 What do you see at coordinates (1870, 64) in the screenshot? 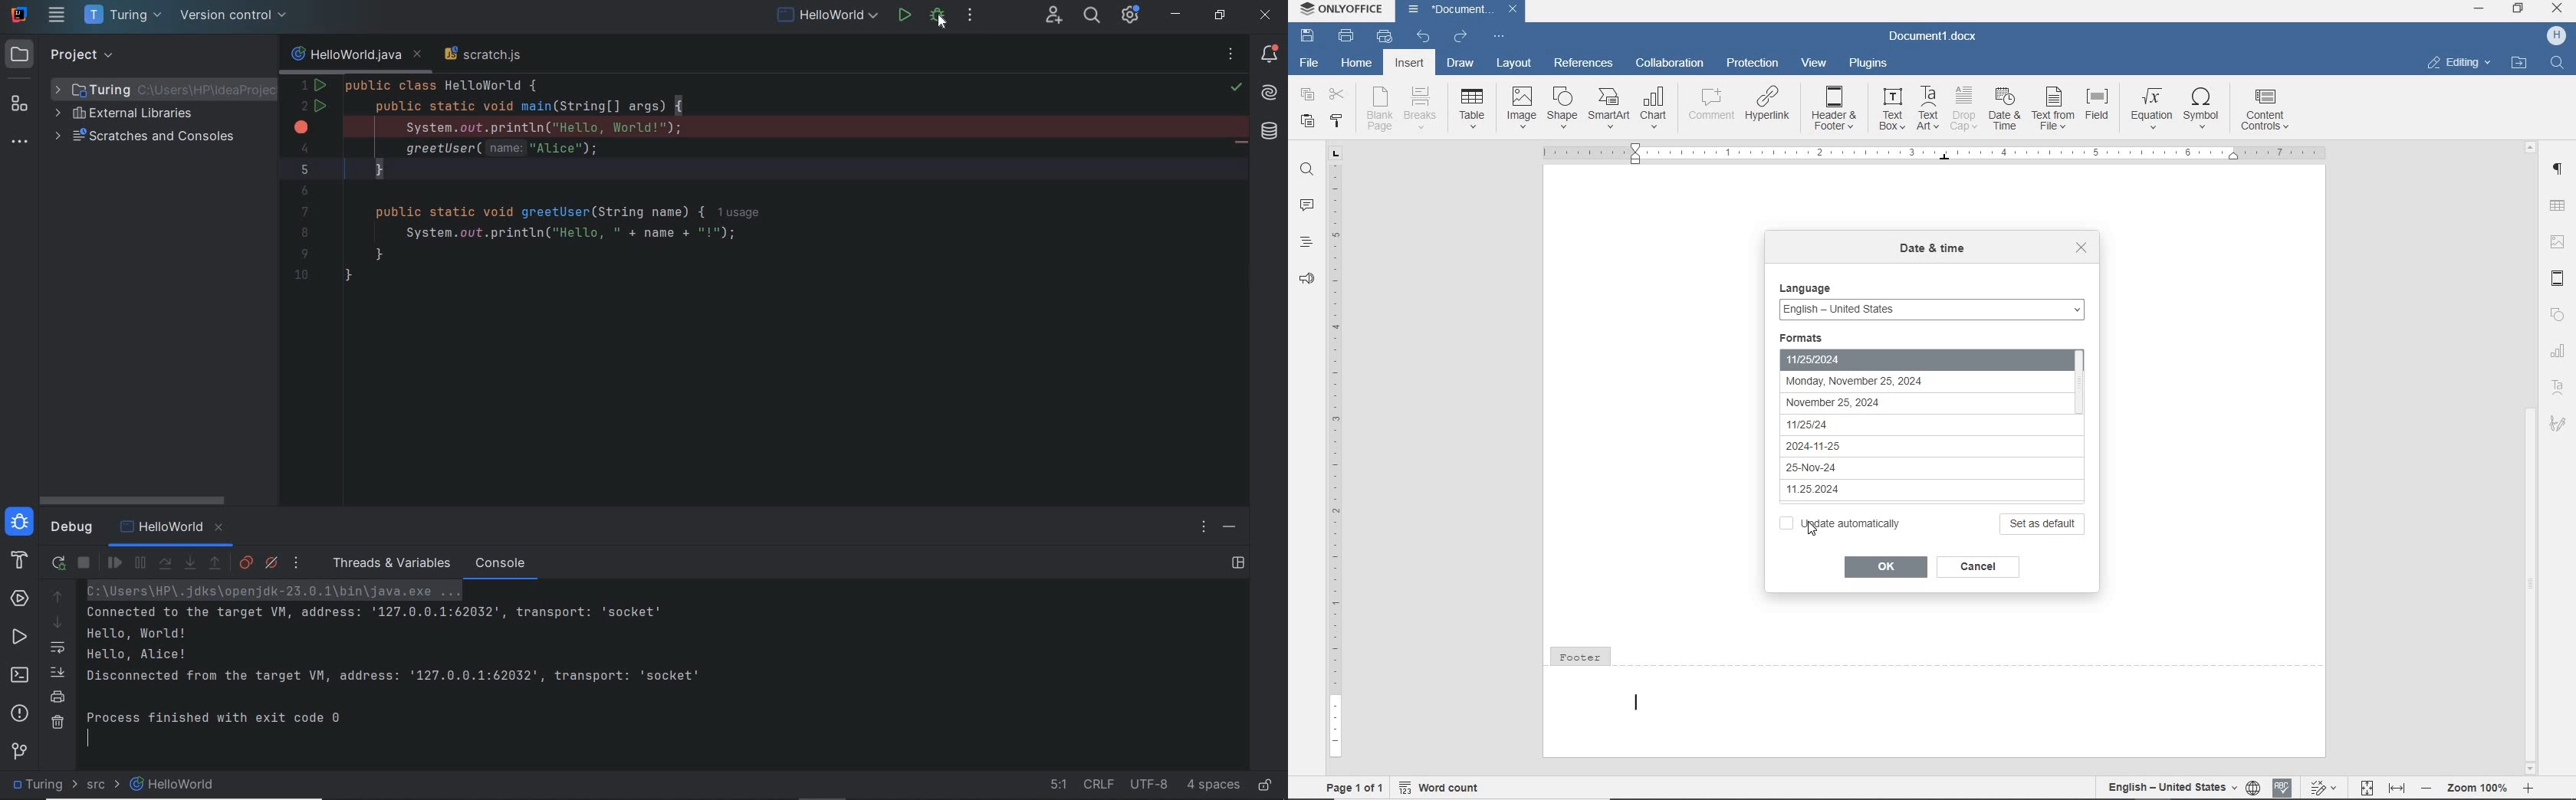
I see `plugins` at bounding box center [1870, 64].